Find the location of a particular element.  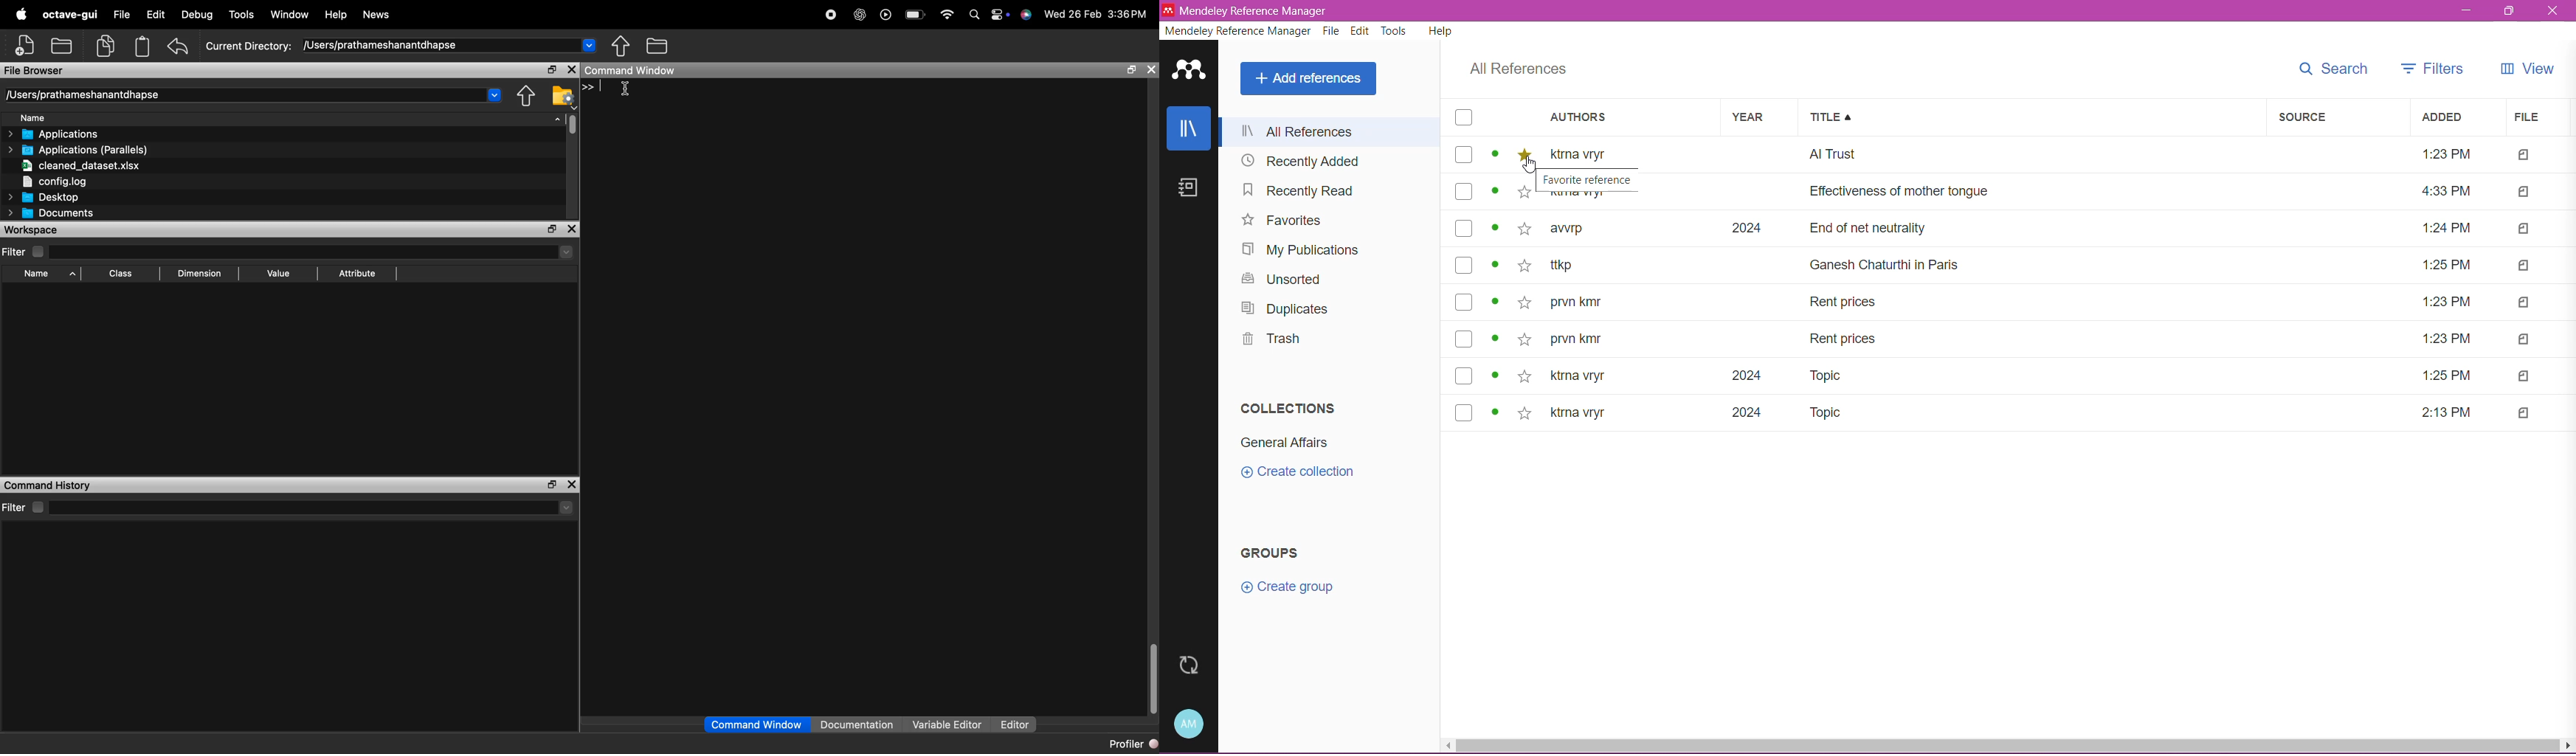

Attribute is located at coordinates (357, 275).